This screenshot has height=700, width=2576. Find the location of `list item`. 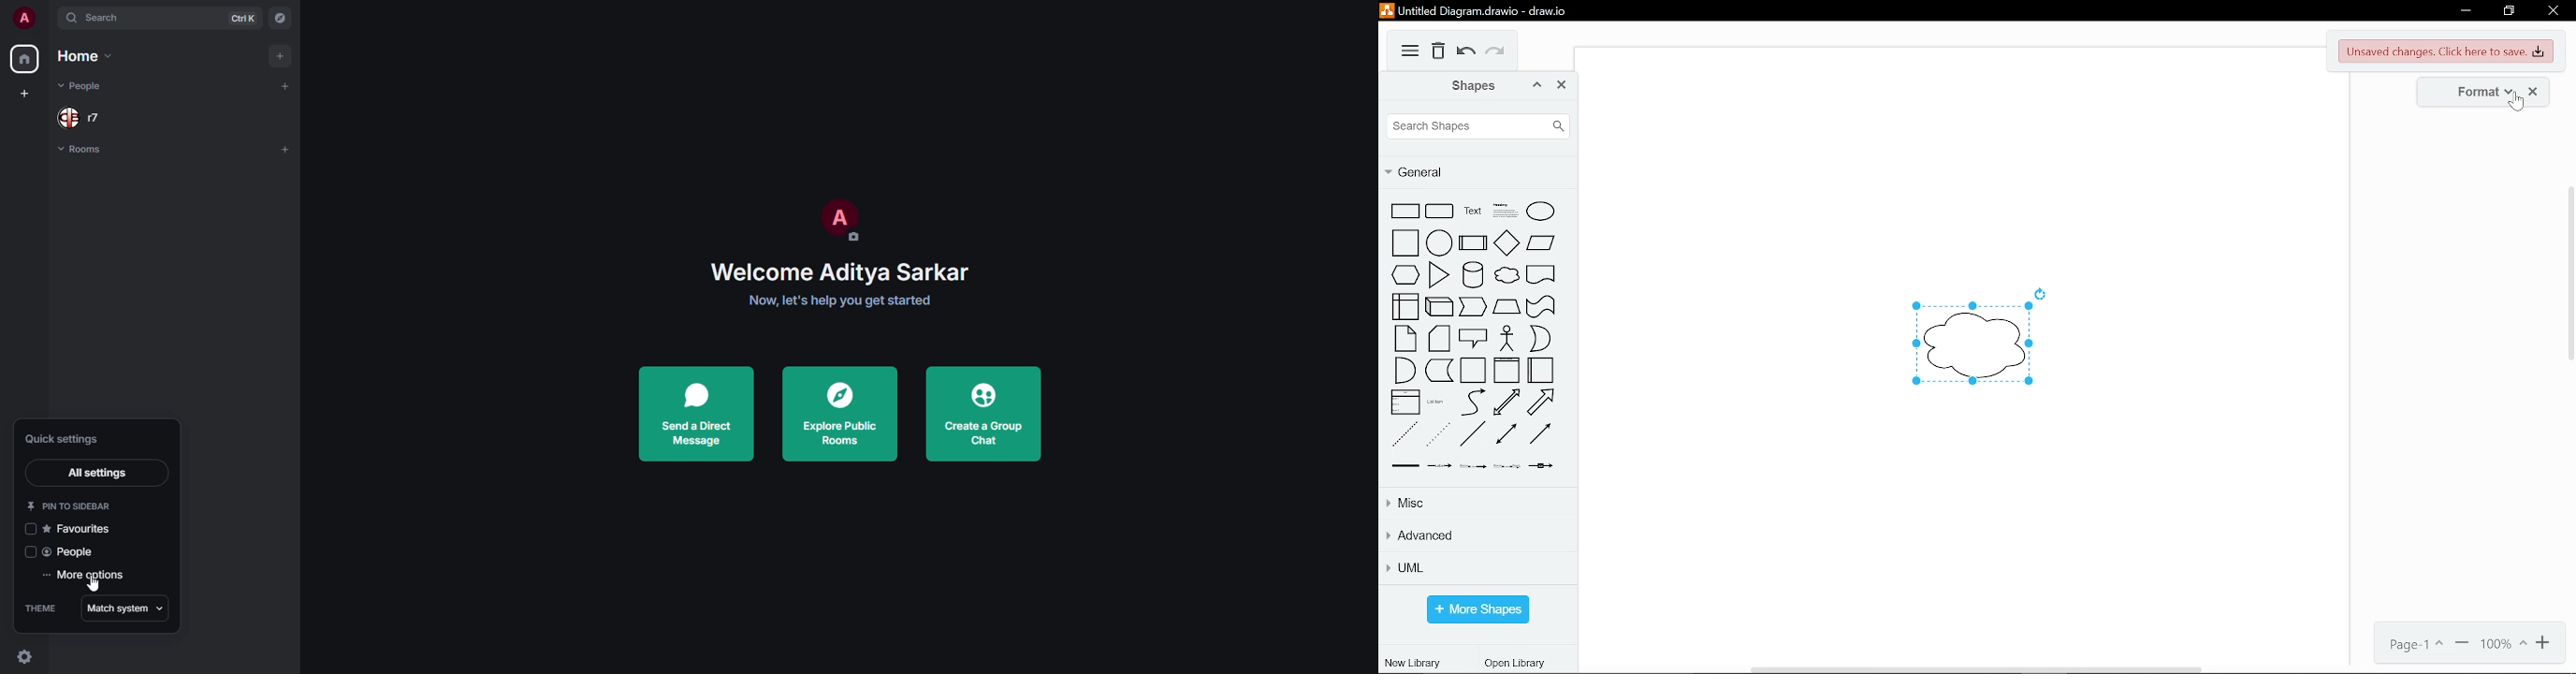

list item is located at coordinates (1438, 403).